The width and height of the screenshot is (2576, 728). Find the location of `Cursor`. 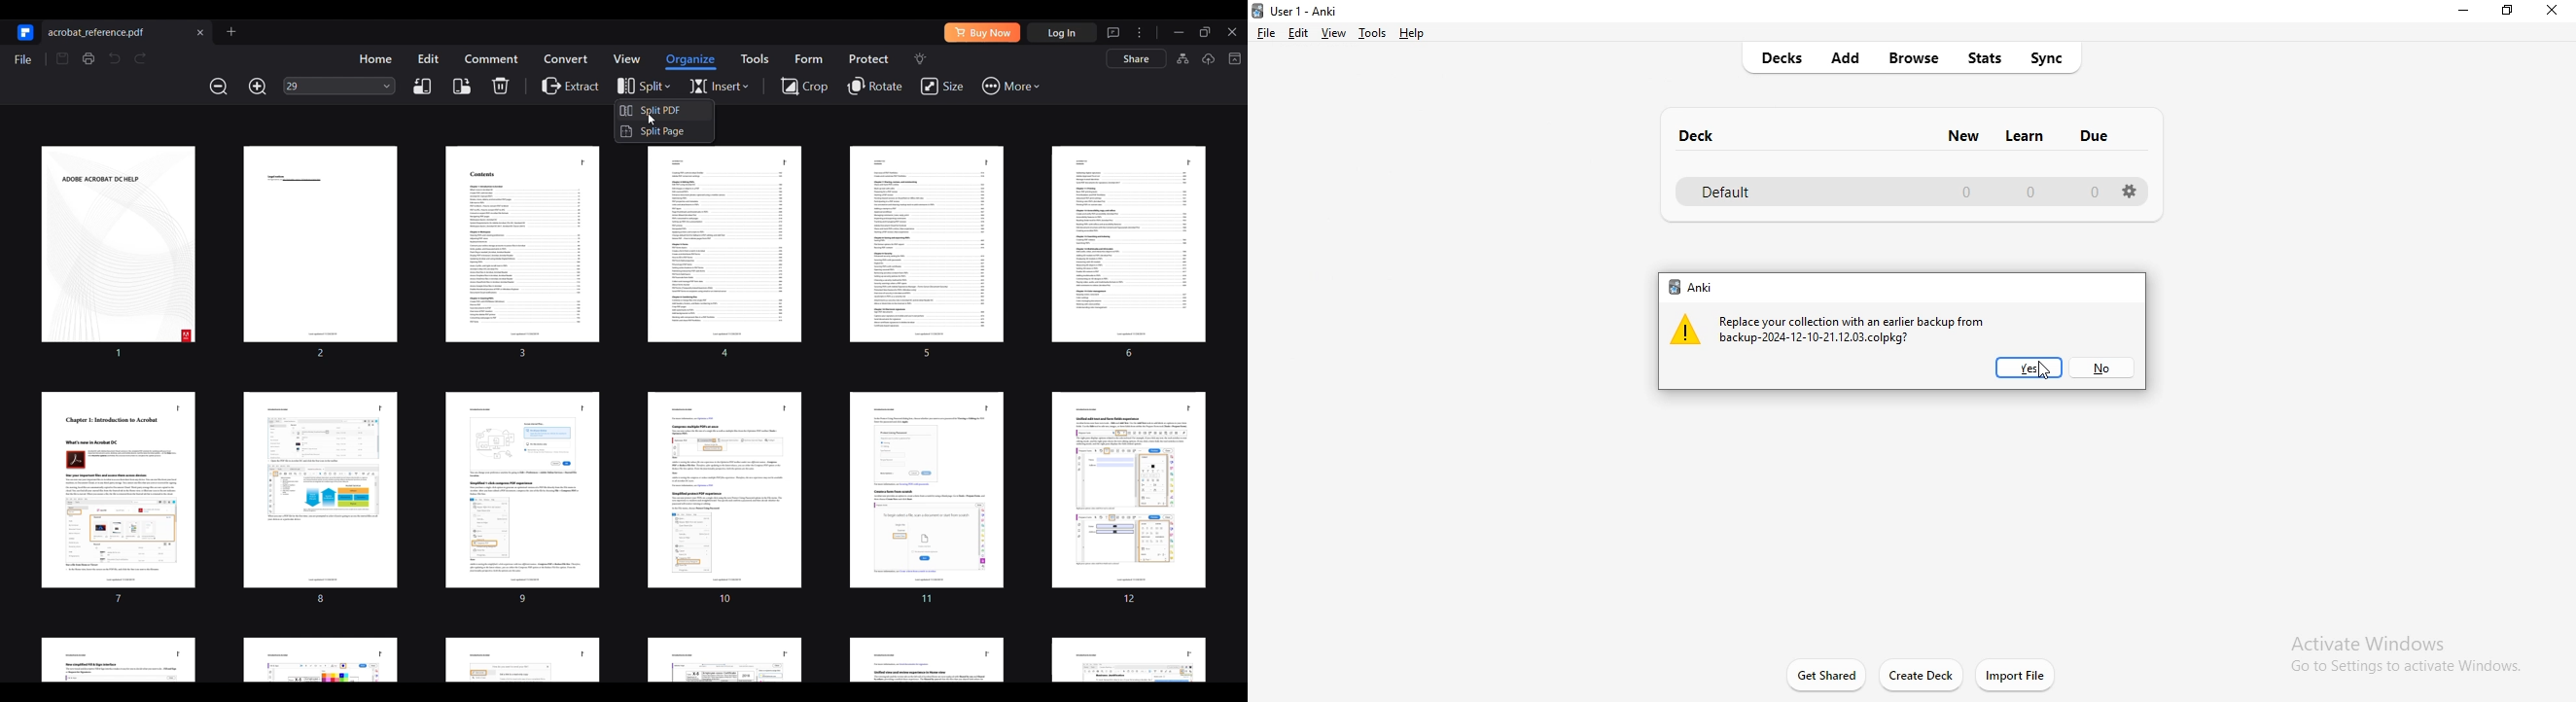

Cursor is located at coordinates (2041, 369).